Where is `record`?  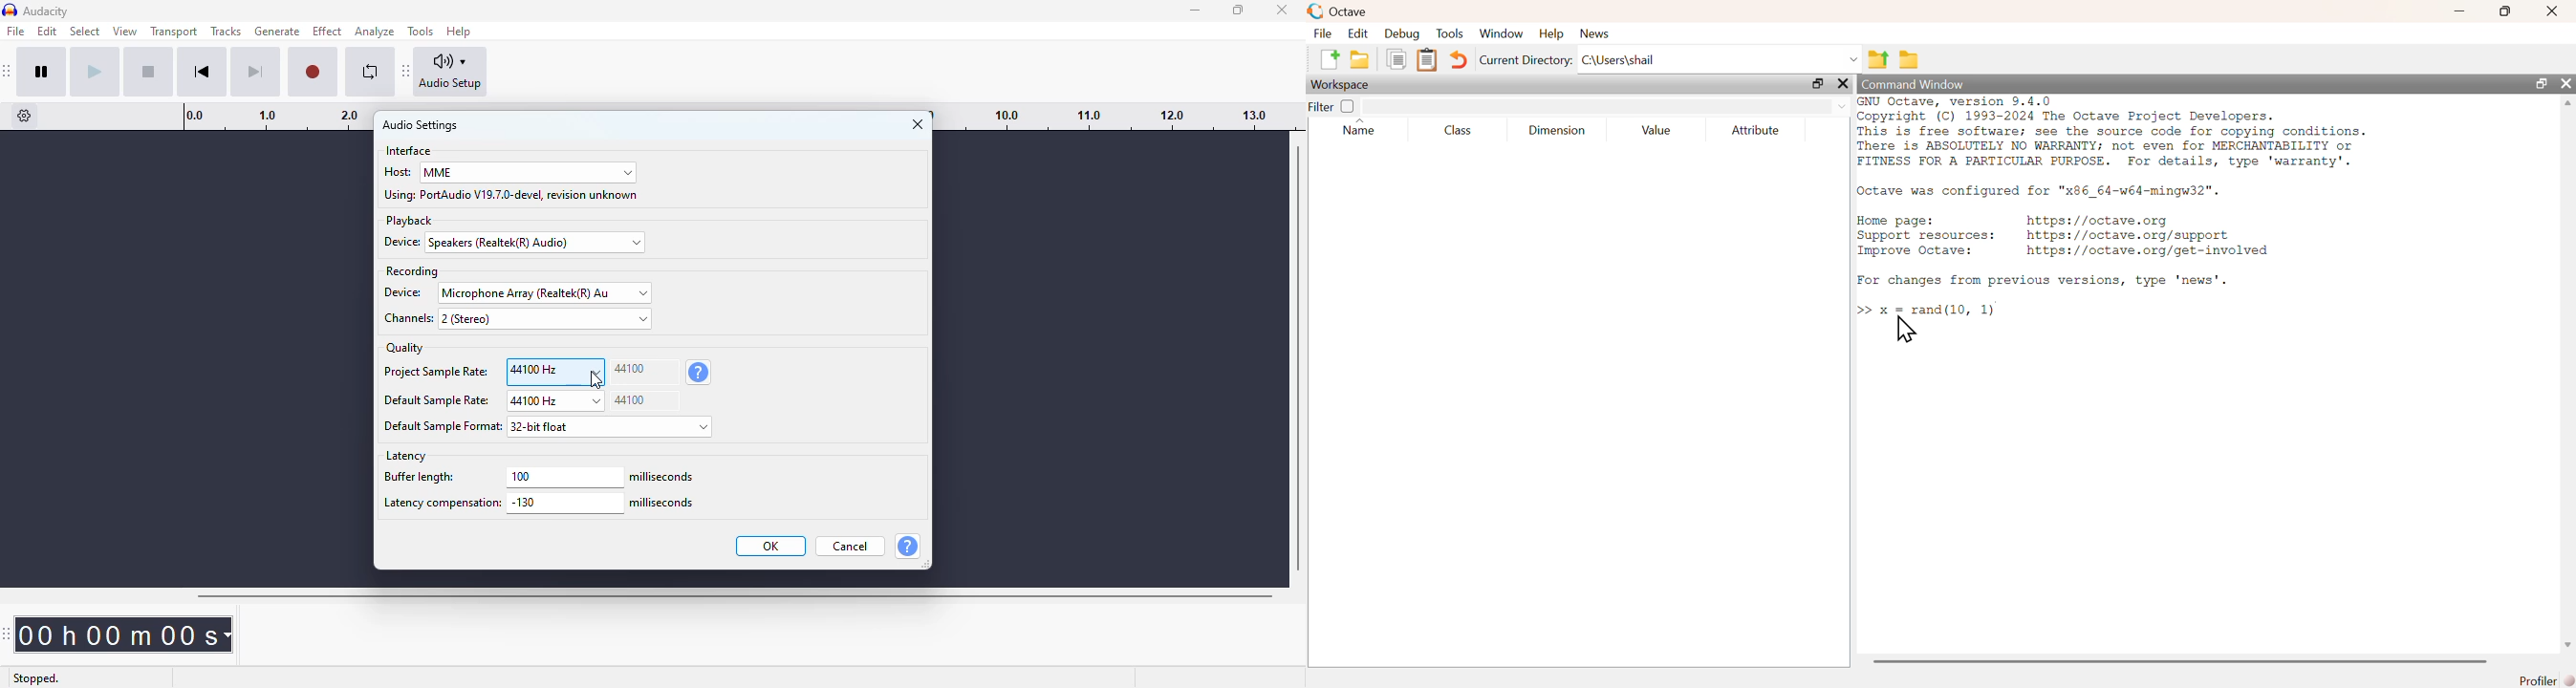
record is located at coordinates (313, 73).